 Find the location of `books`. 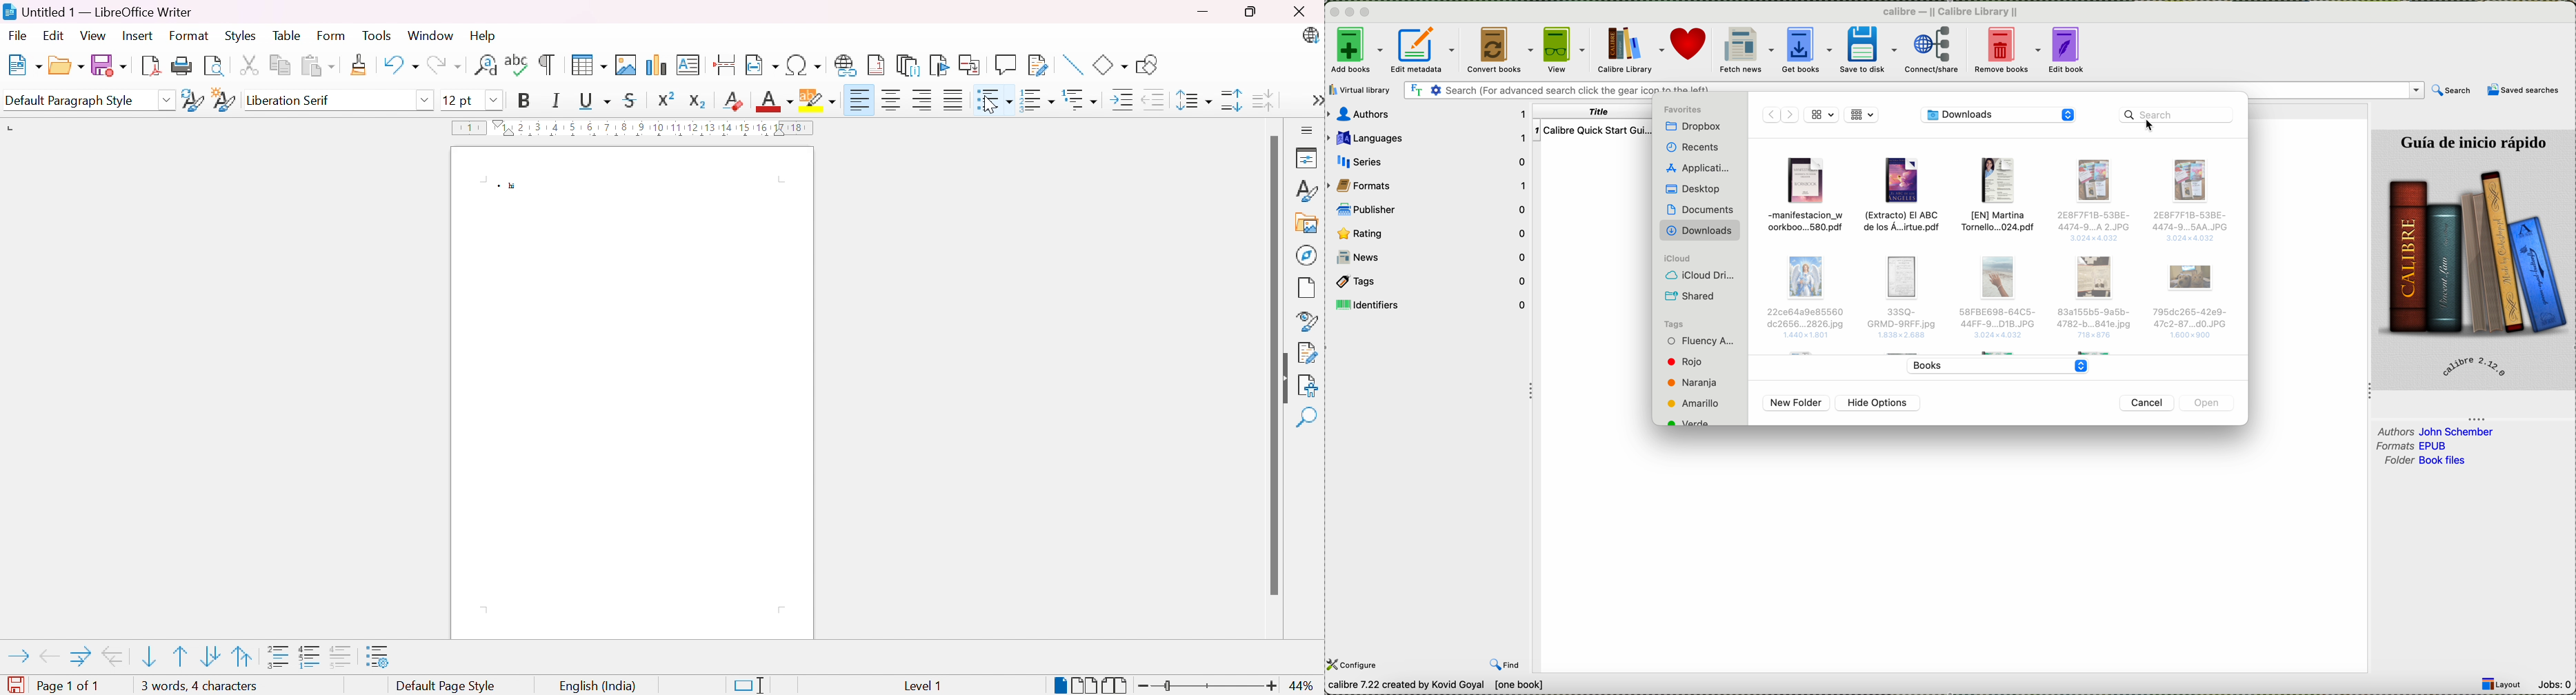

books is located at coordinates (1994, 365).